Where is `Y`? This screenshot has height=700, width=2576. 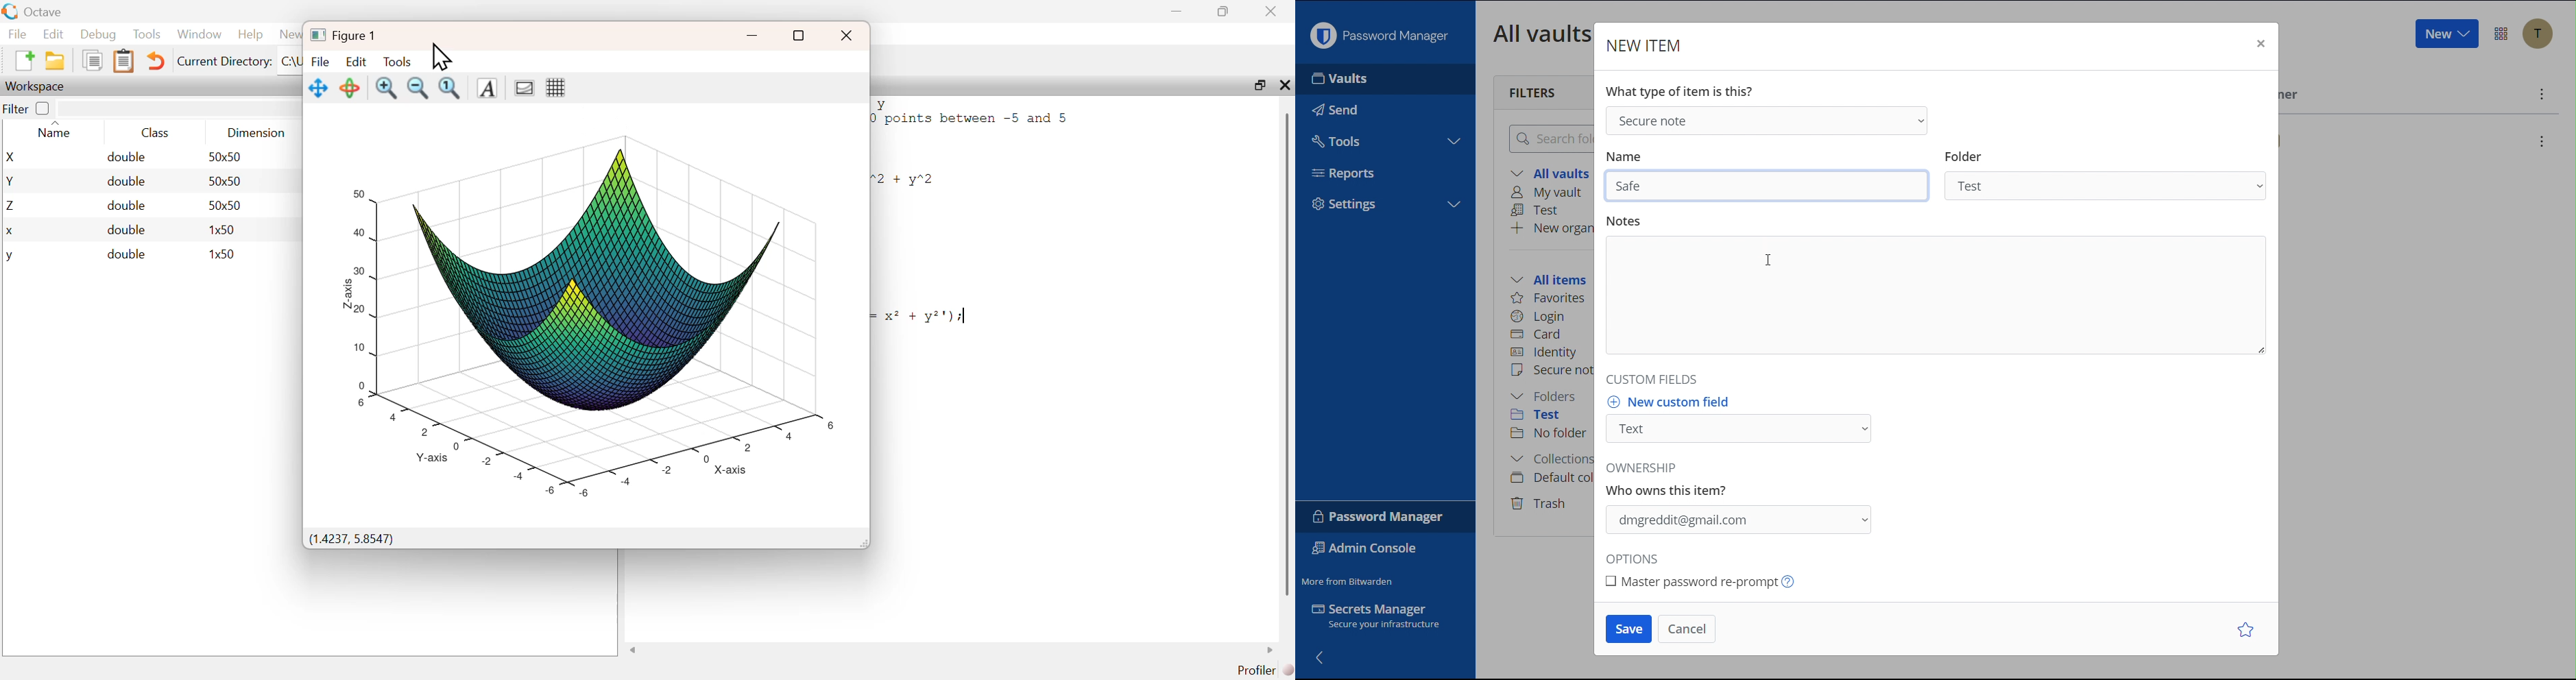 Y is located at coordinates (11, 181).